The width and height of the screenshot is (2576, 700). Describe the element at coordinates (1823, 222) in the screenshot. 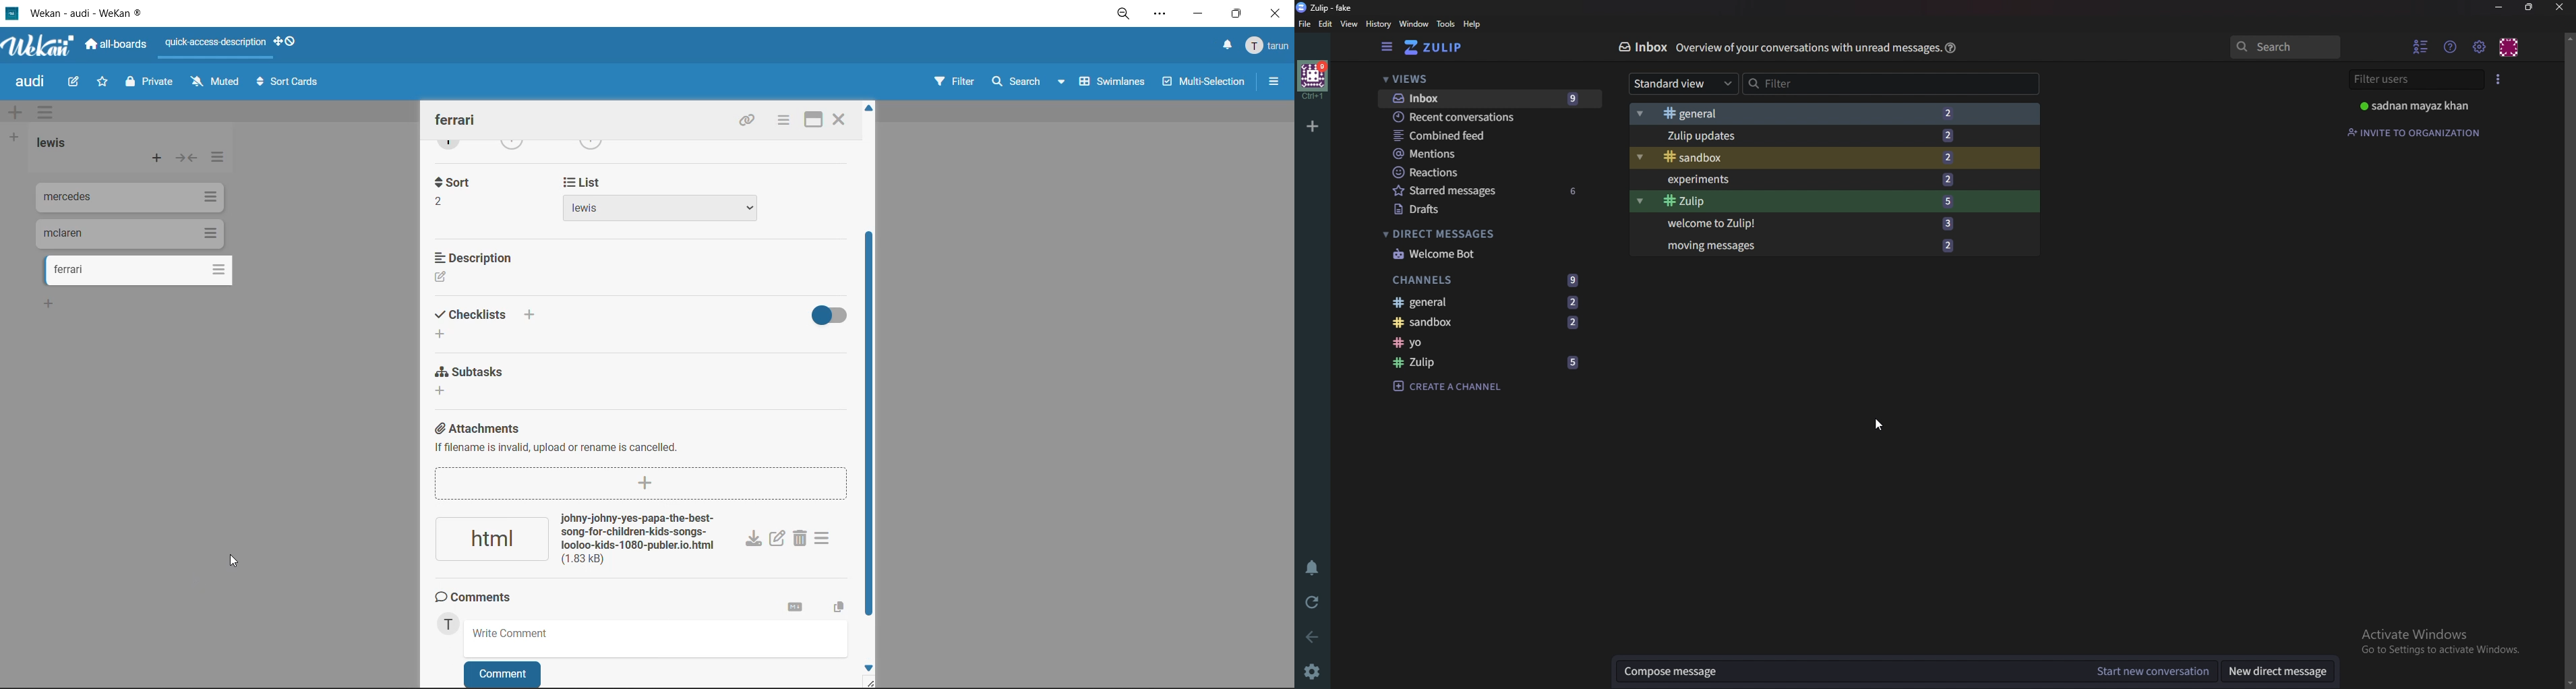

I see `welcome to Zulip` at that location.